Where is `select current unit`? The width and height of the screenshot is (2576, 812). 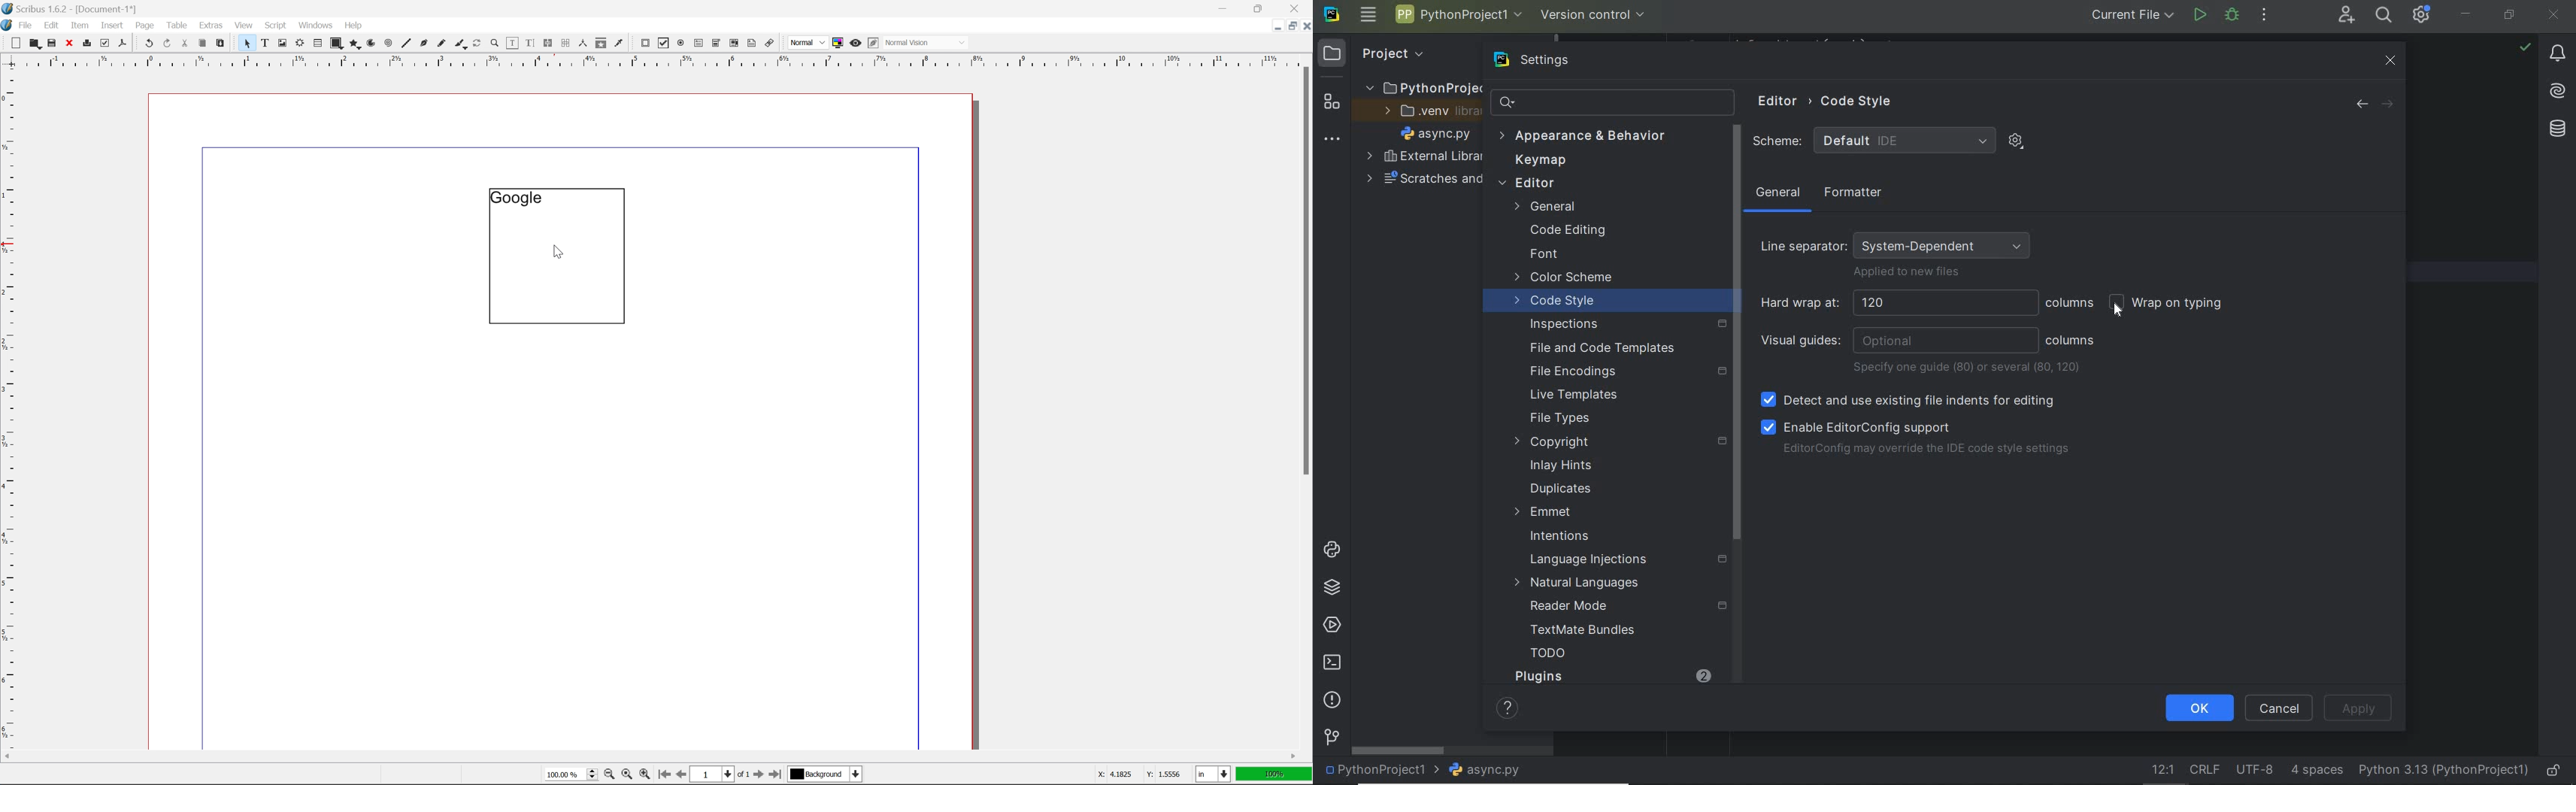 select current unit is located at coordinates (1215, 775).